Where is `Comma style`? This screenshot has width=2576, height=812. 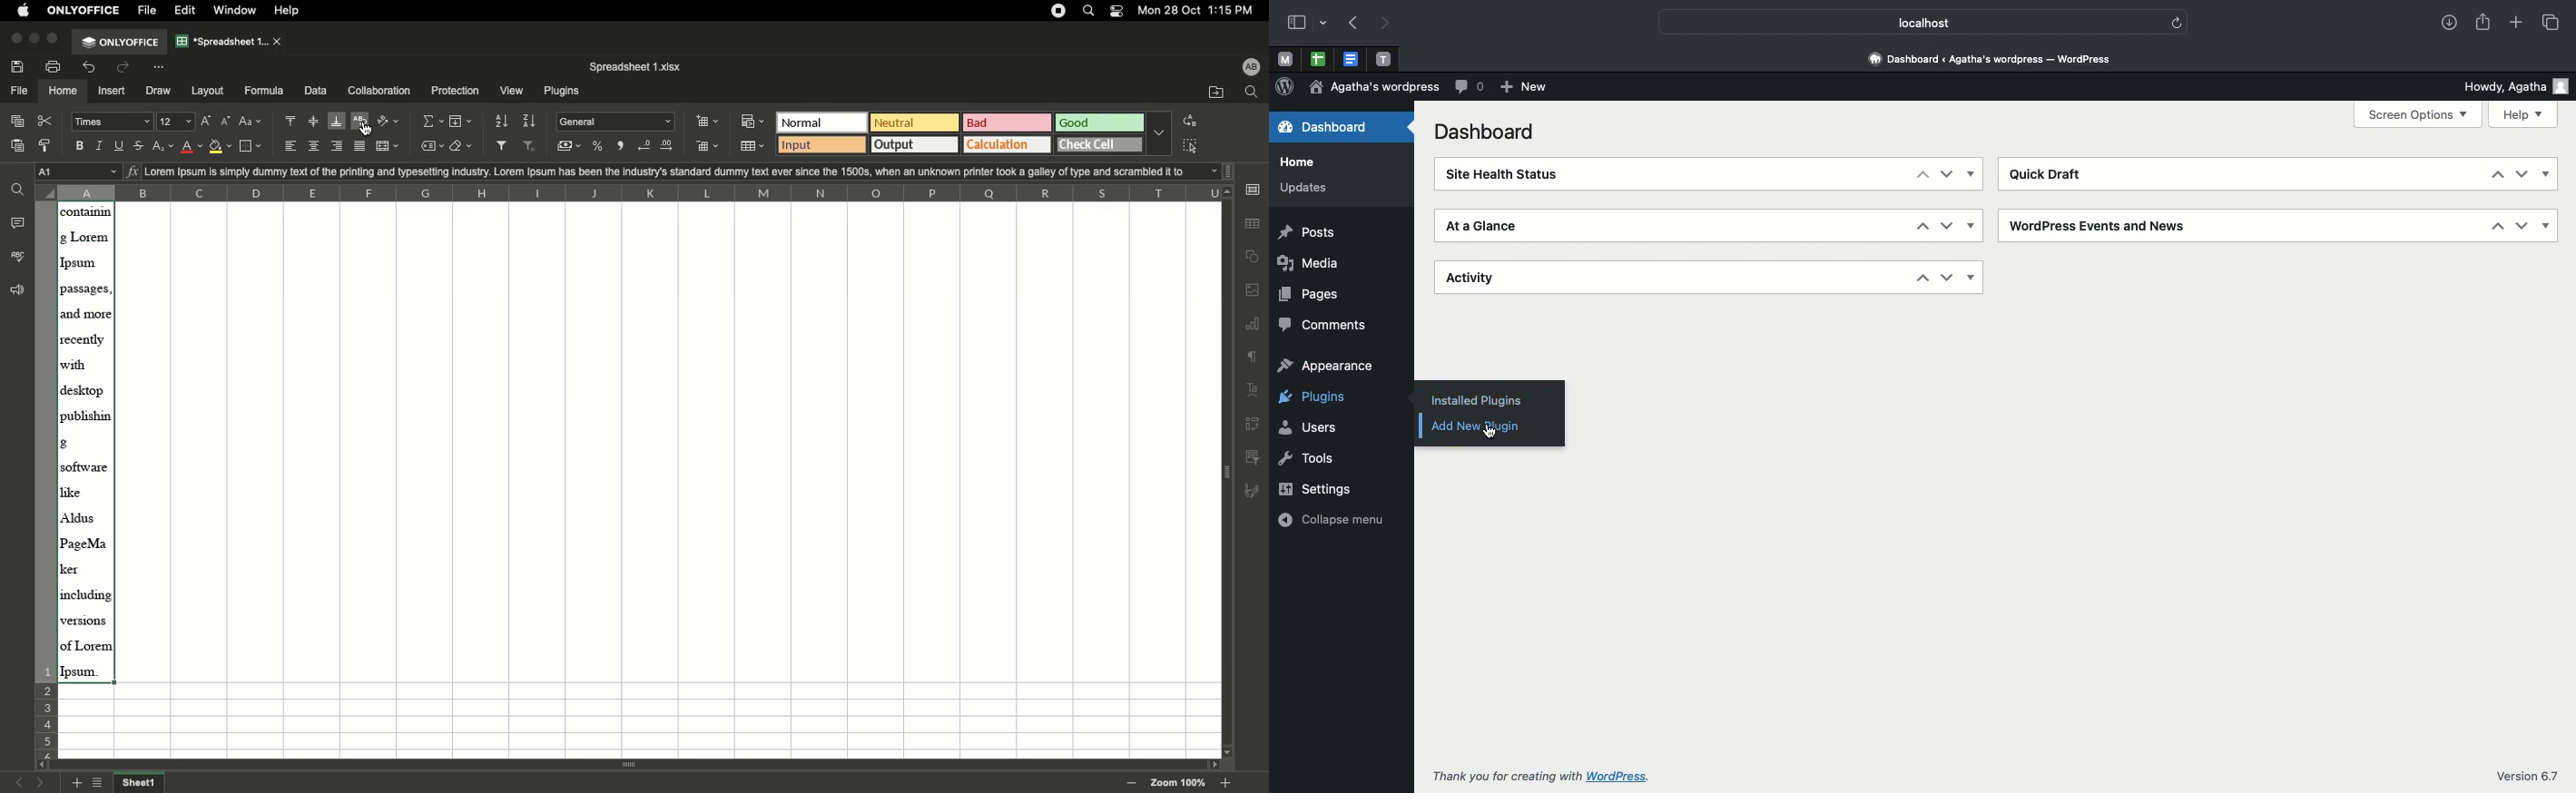
Comma style is located at coordinates (622, 146).